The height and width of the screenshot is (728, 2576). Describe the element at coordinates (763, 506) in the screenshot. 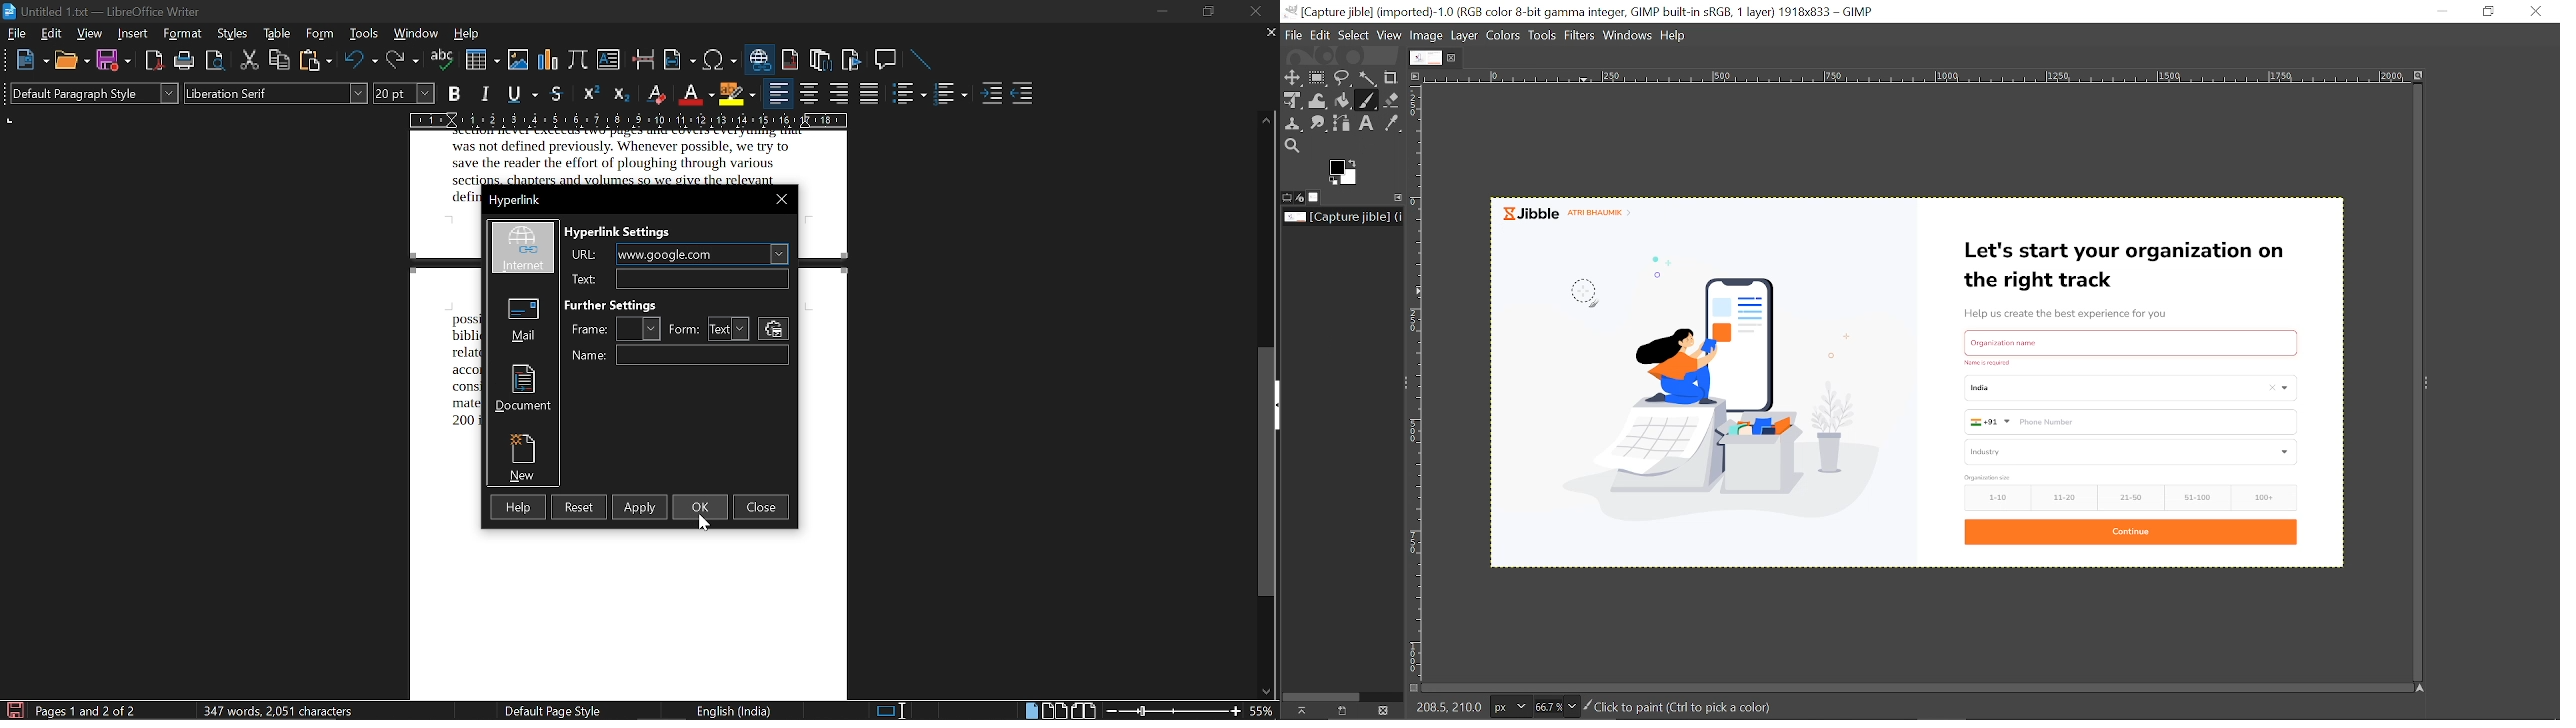

I see `close` at that location.